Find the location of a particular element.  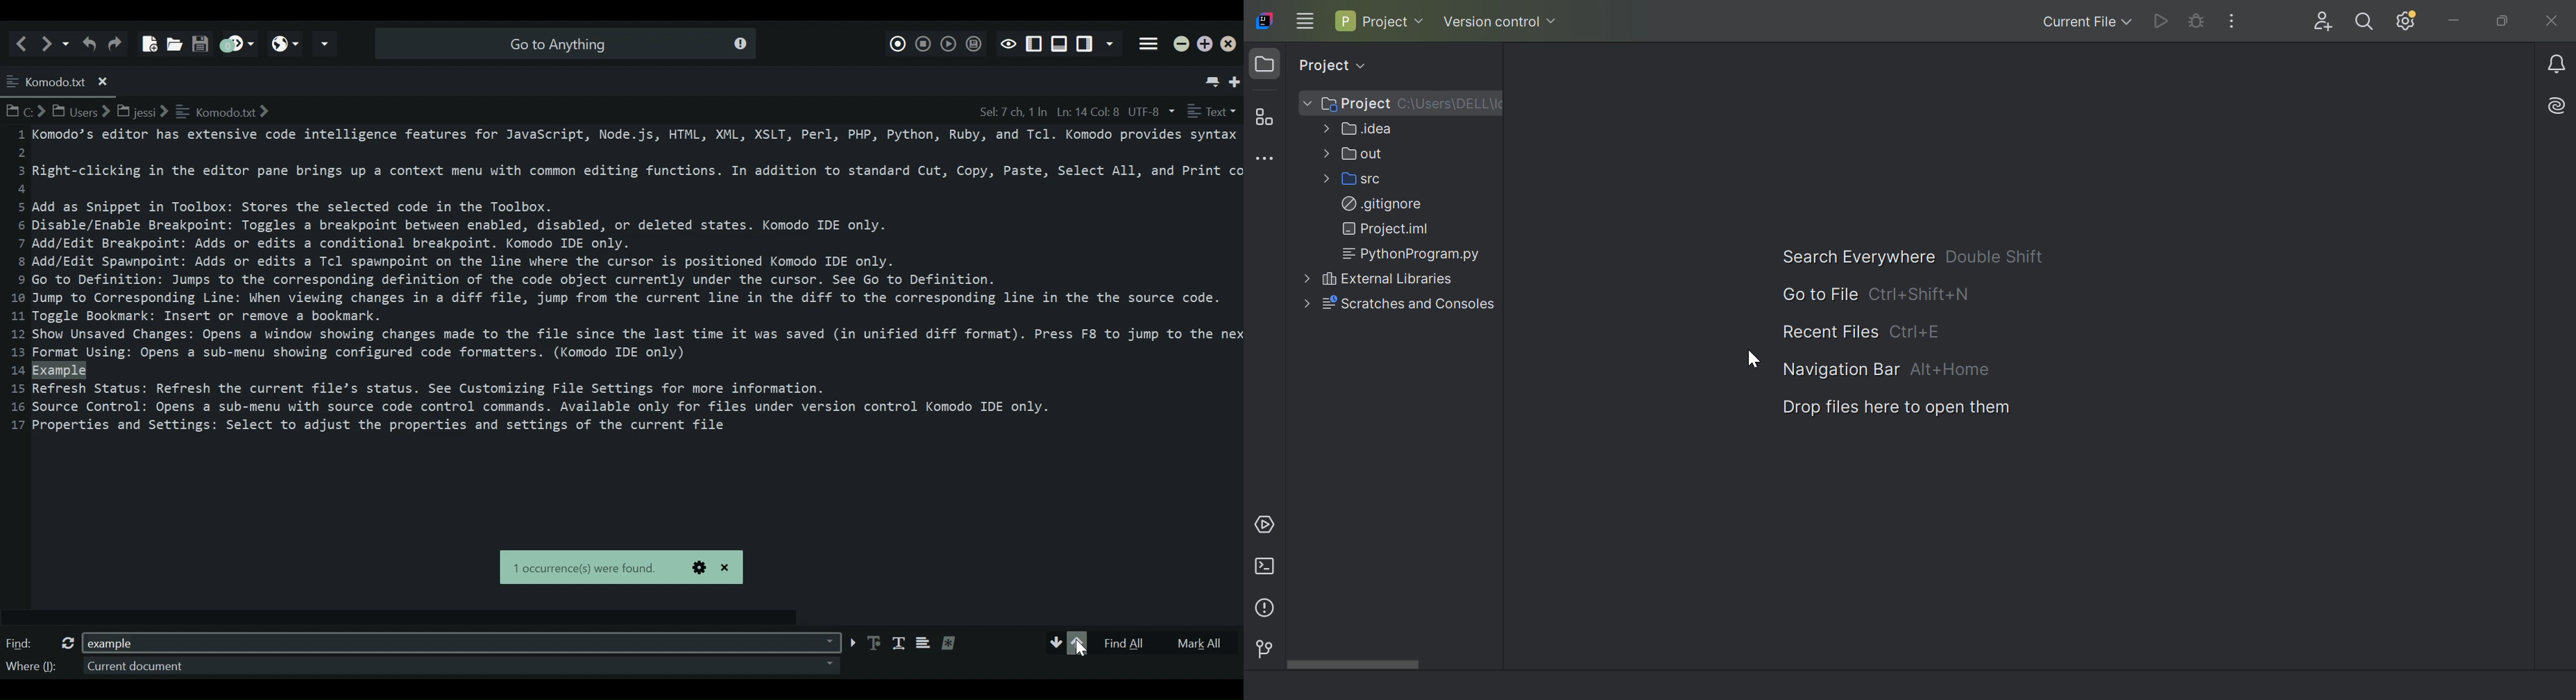

Record Macro is located at coordinates (898, 41).